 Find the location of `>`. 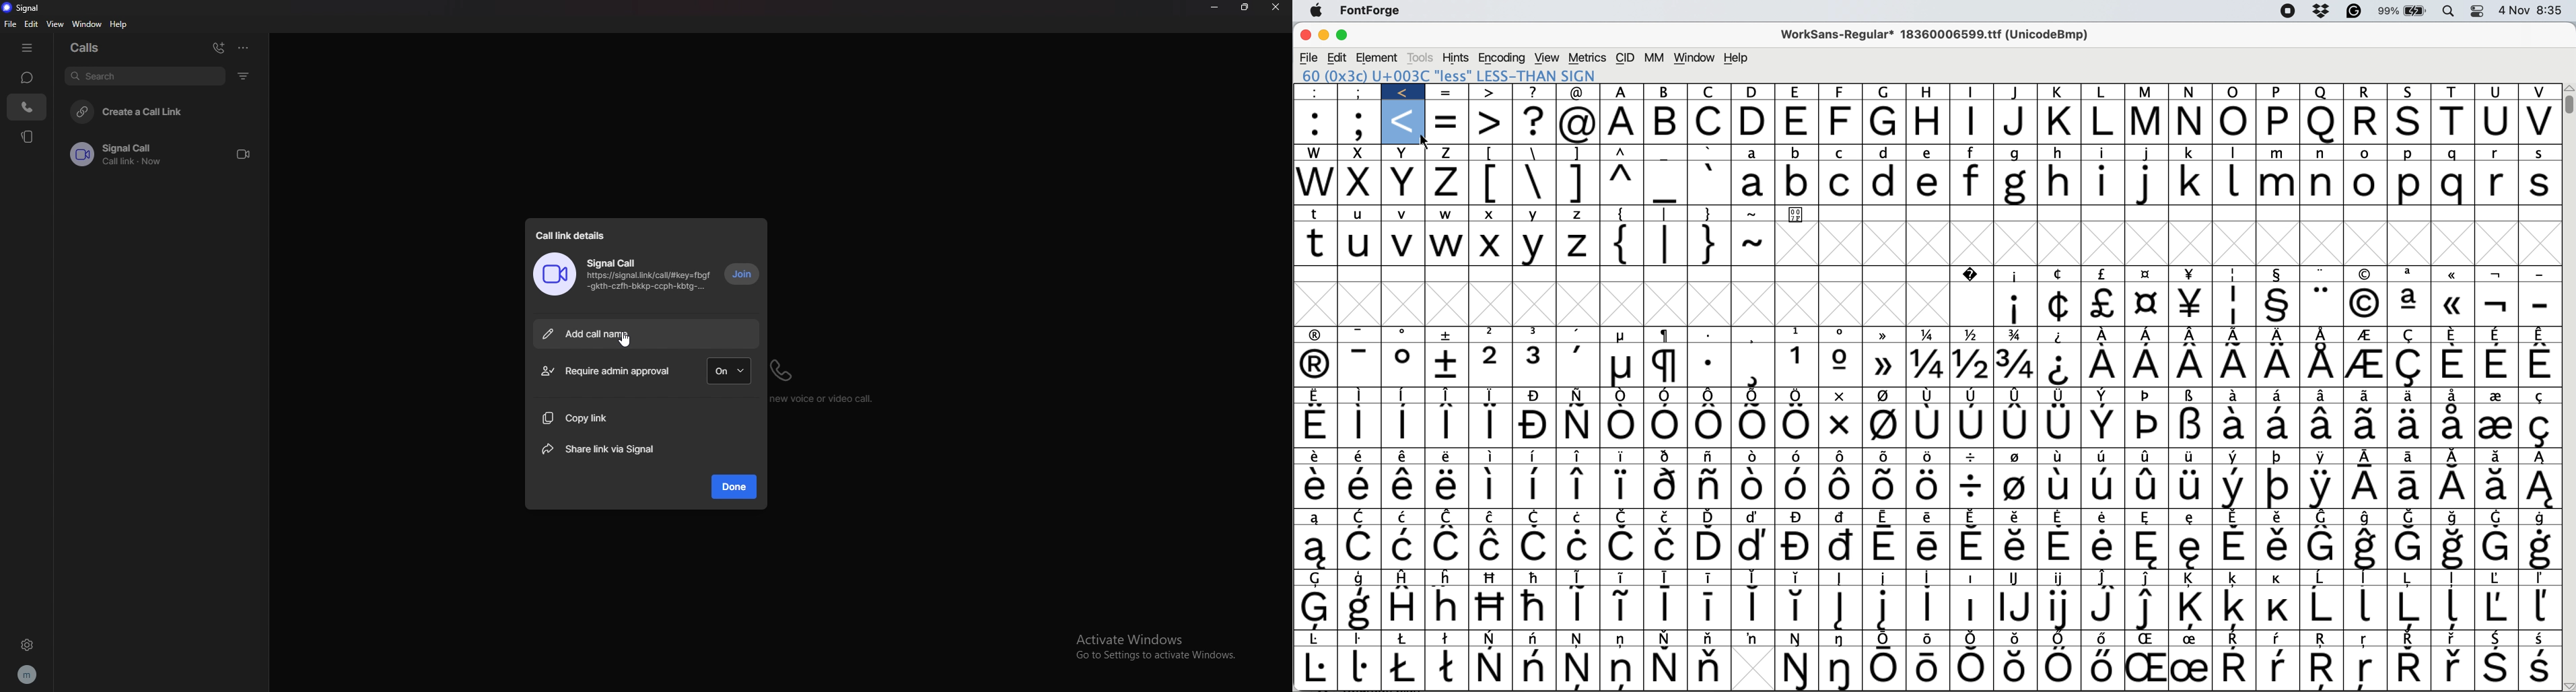

> is located at coordinates (1491, 123).